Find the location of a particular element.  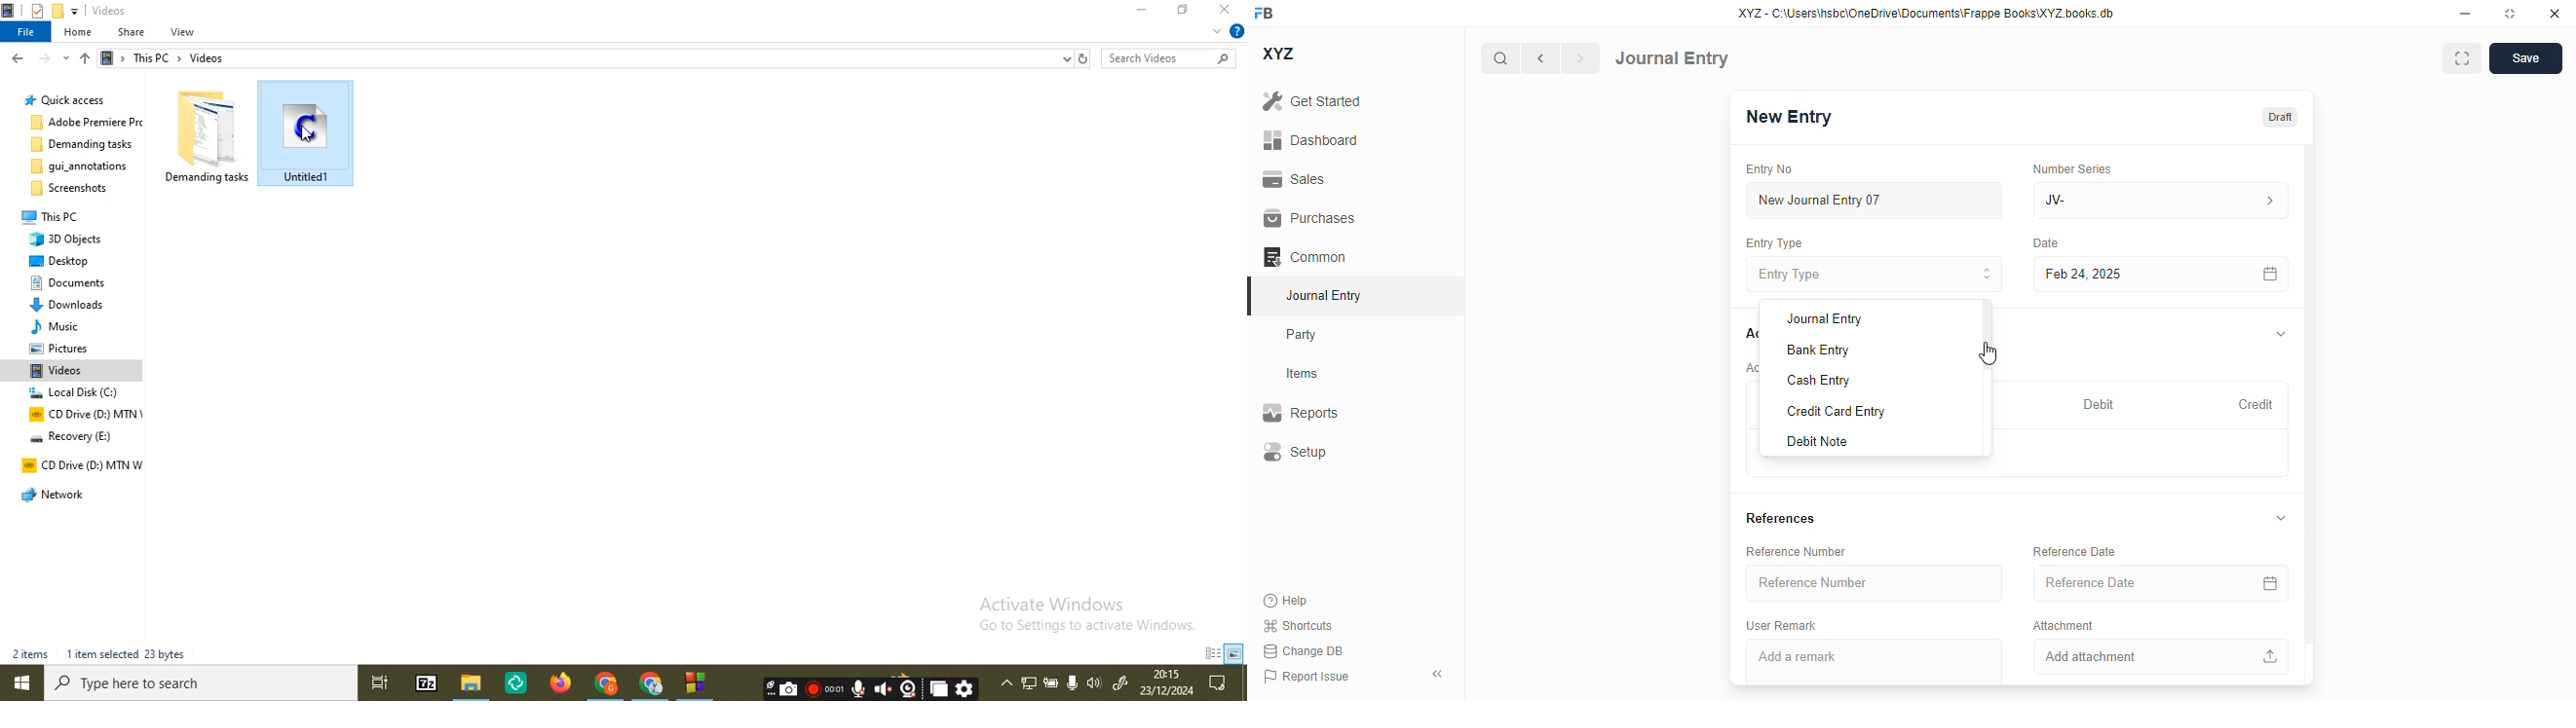

next is located at coordinates (1581, 58).